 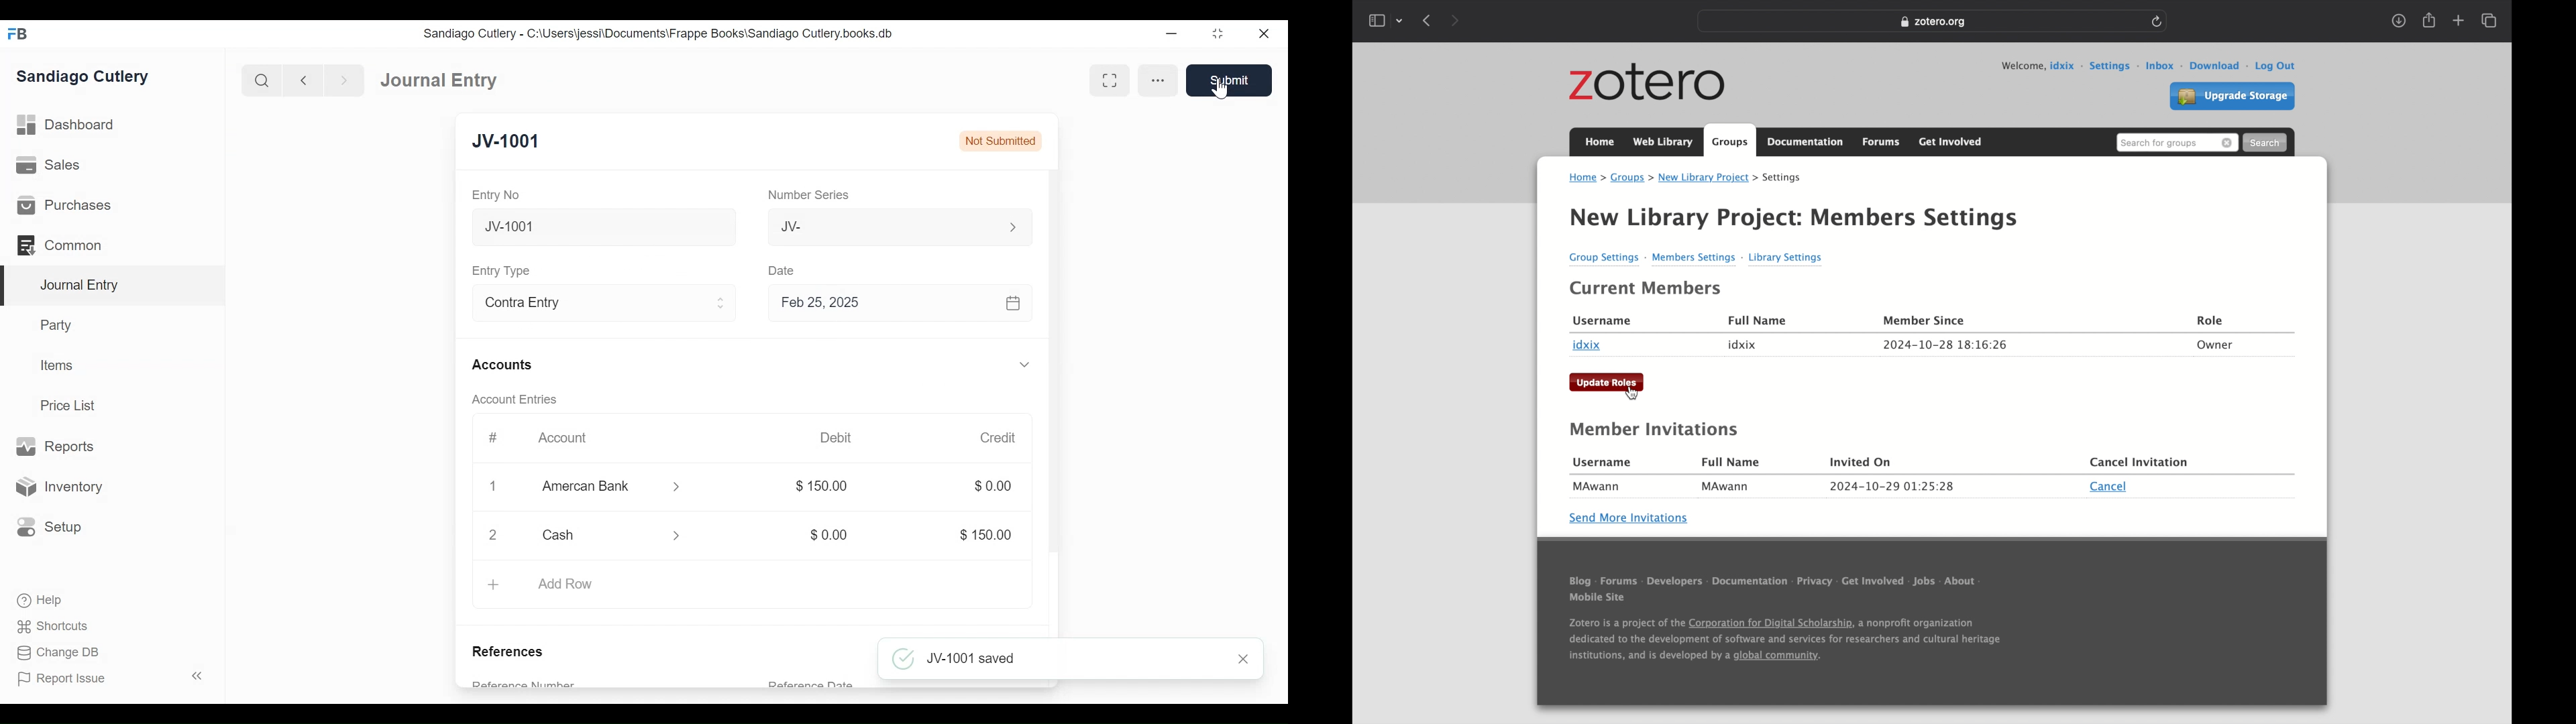 What do you see at coordinates (721, 303) in the screenshot?
I see `Expand` at bounding box center [721, 303].